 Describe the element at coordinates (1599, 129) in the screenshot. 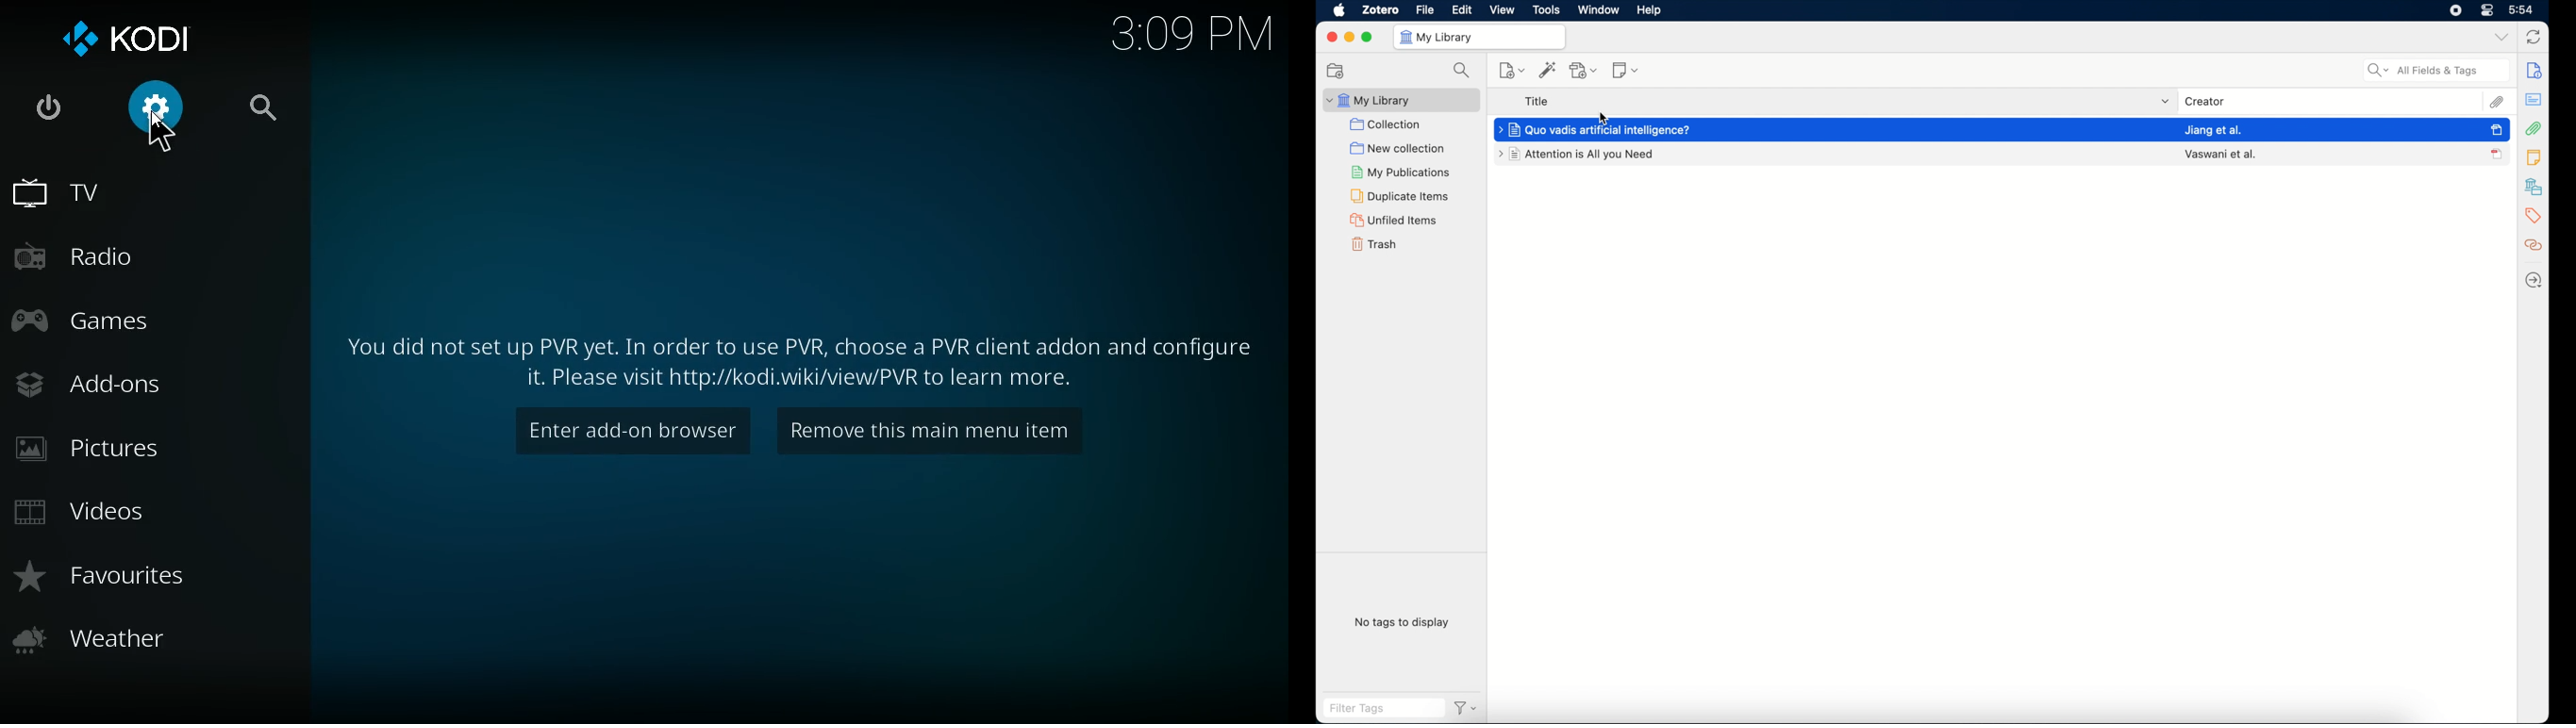

I see `journal title` at that location.